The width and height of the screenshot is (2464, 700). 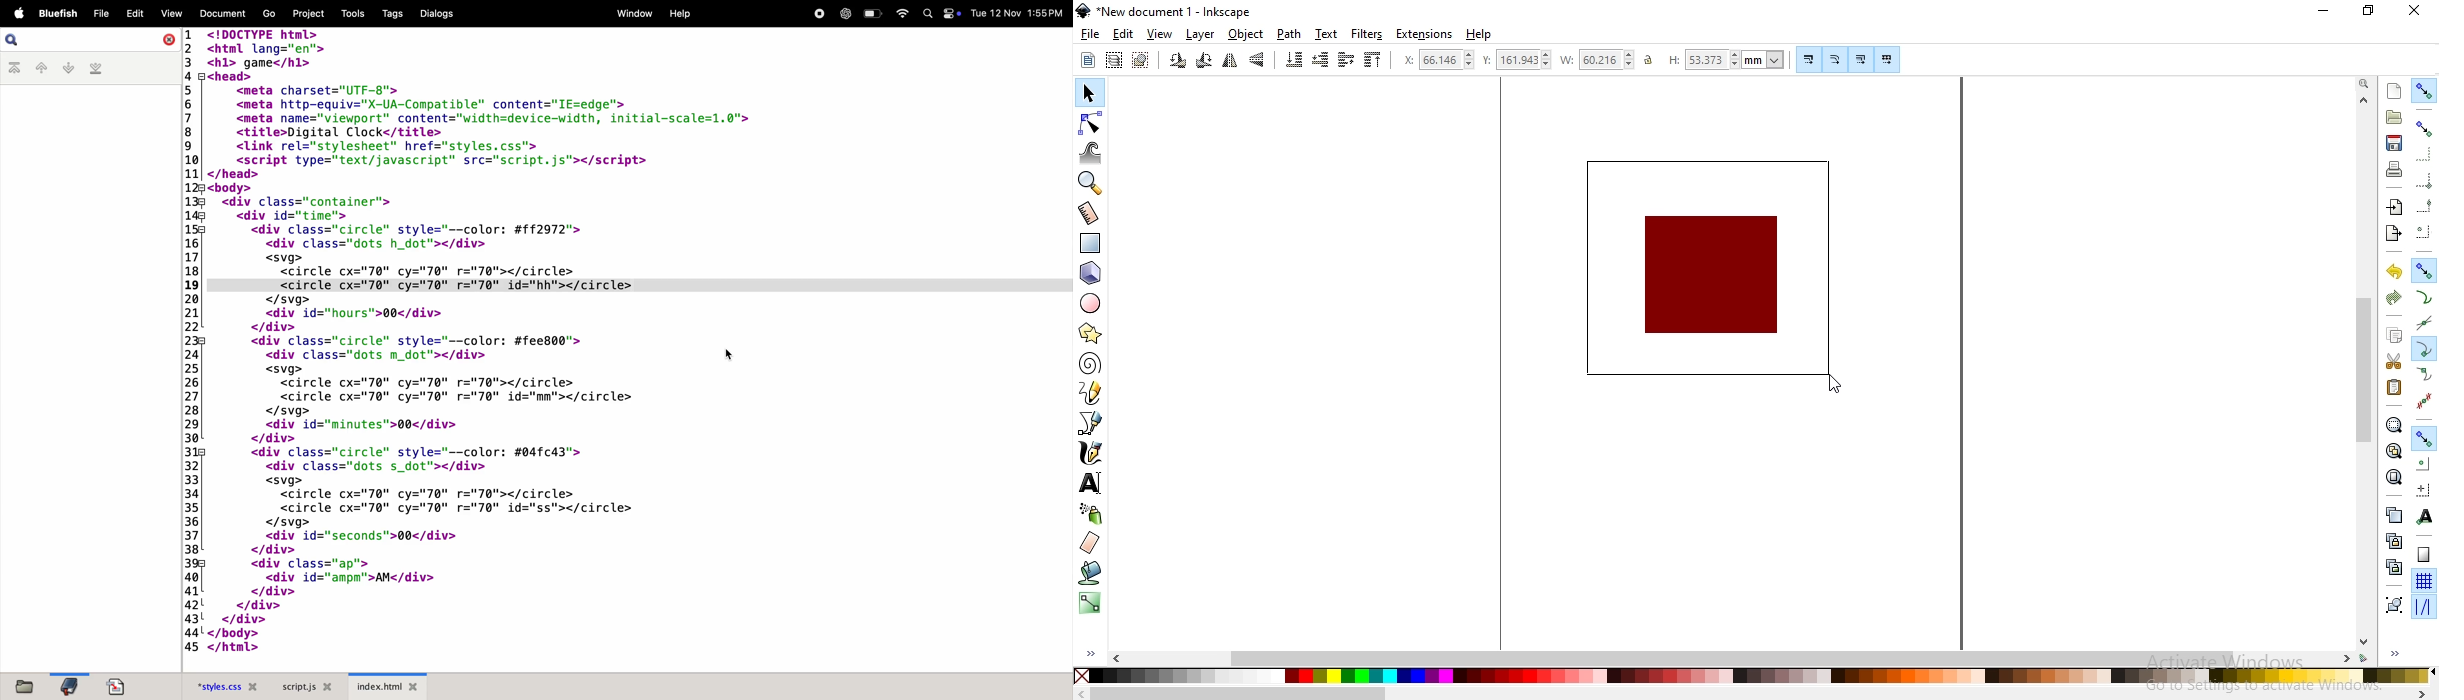 What do you see at coordinates (121, 685) in the screenshot?
I see `open document` at bounding box center [121, 685].